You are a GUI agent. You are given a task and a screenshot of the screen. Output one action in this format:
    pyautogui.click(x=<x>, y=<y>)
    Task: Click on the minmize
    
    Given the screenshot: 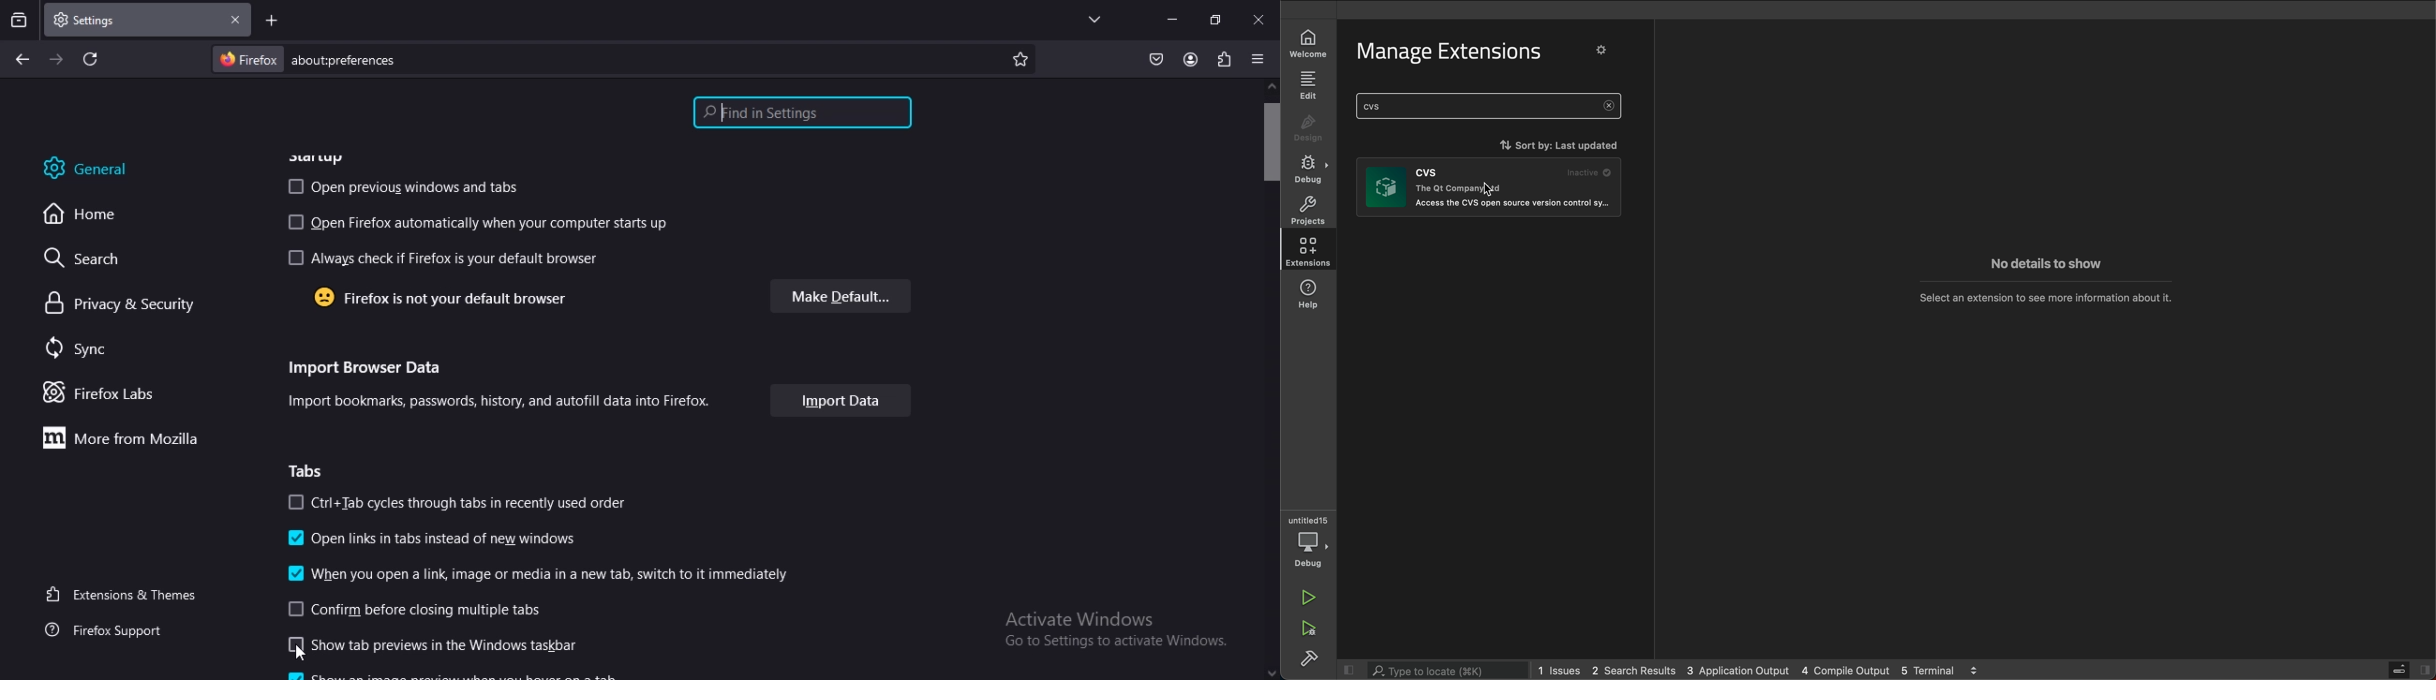 What is the action you would take?
    pyautogui.click(x=1170, y=18)
    